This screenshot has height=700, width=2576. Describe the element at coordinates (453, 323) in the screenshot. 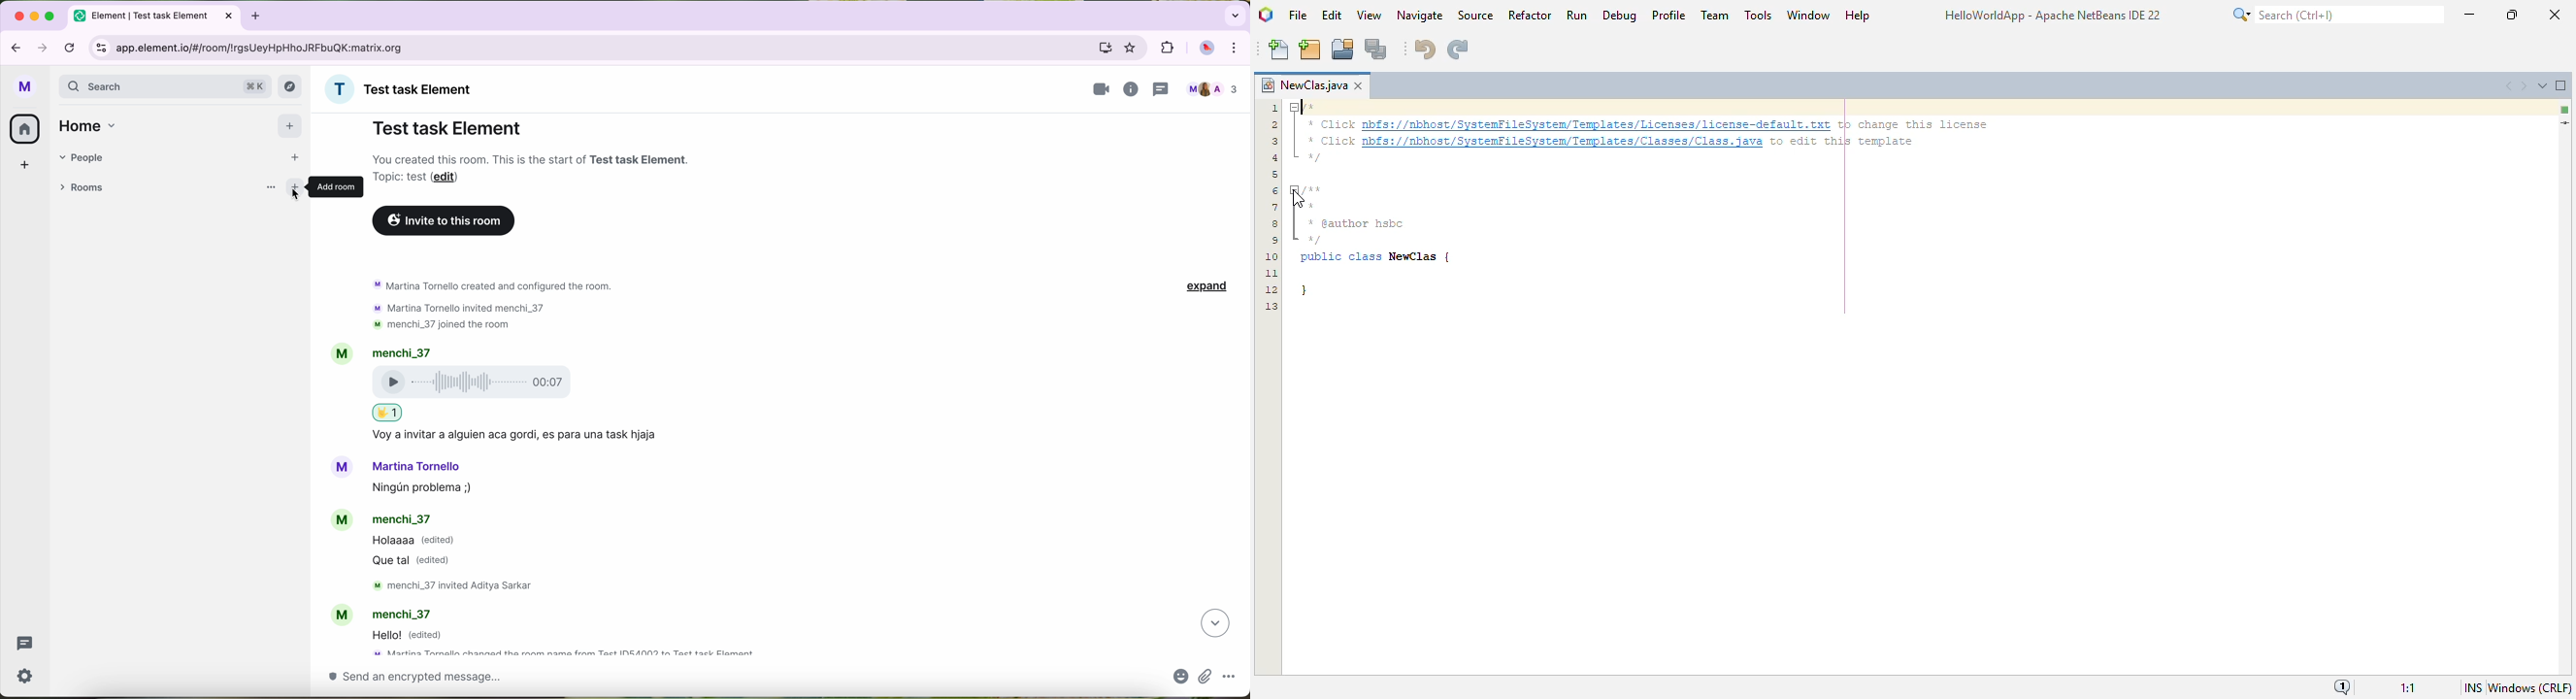

I see `text` at that location.